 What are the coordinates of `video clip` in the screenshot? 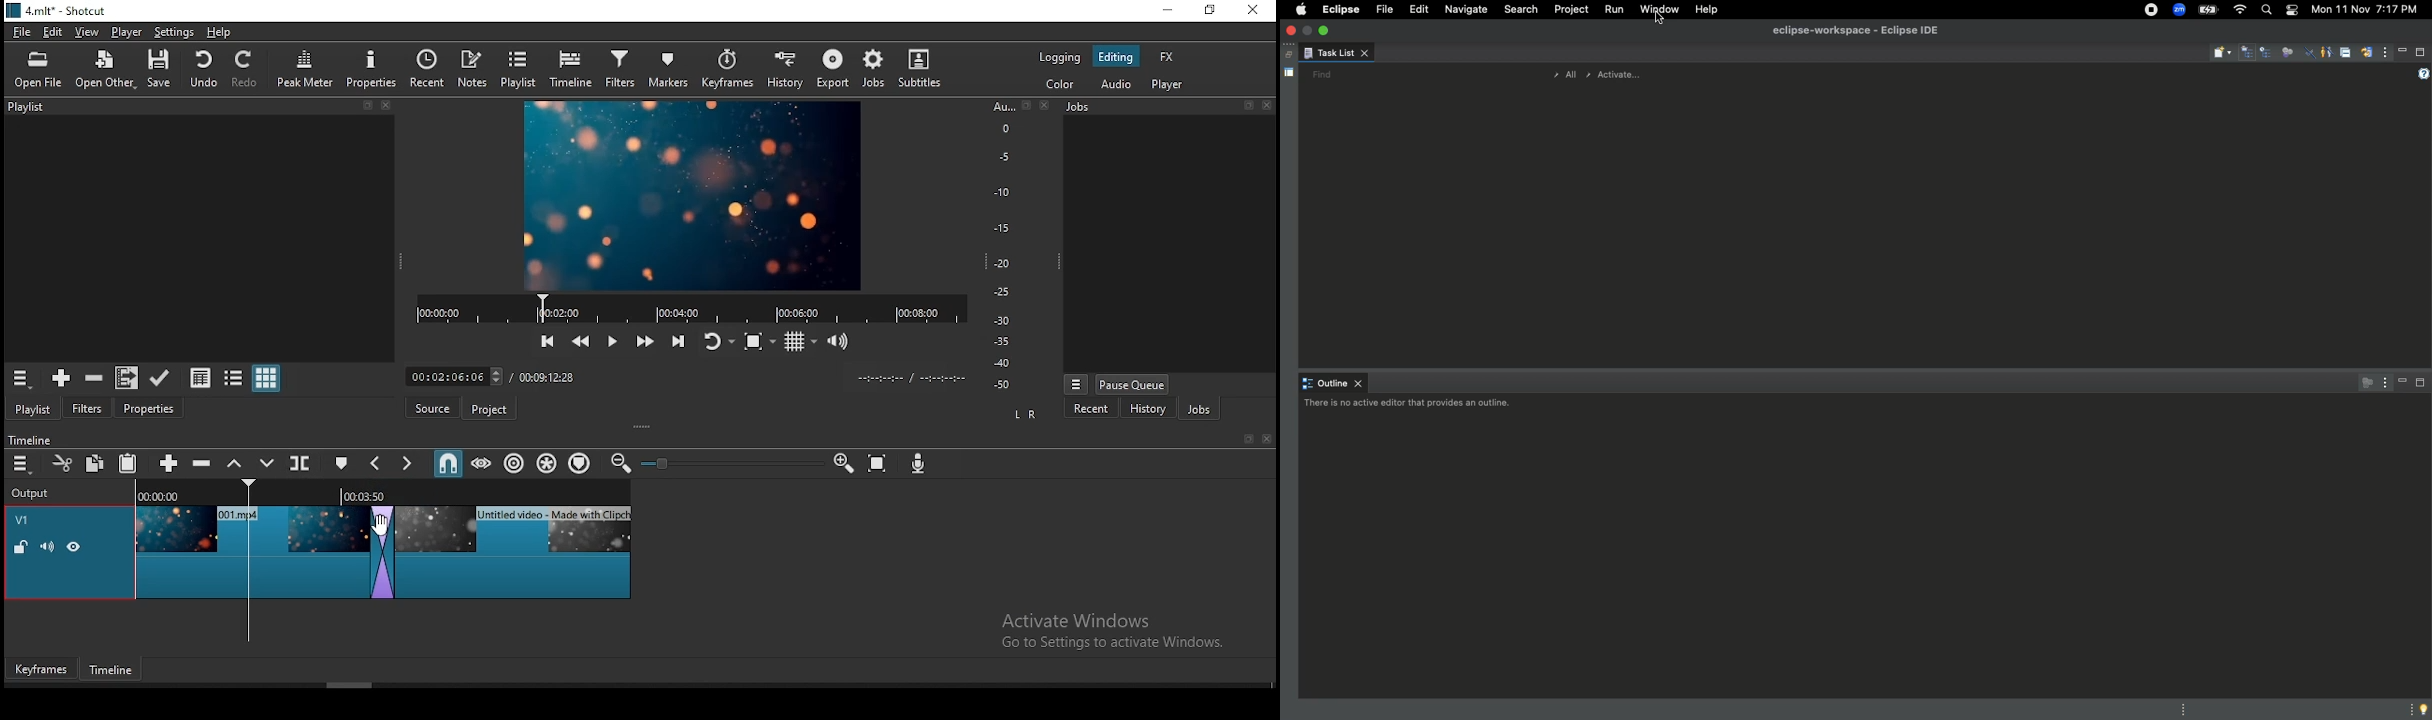 It's located at (251, 550).